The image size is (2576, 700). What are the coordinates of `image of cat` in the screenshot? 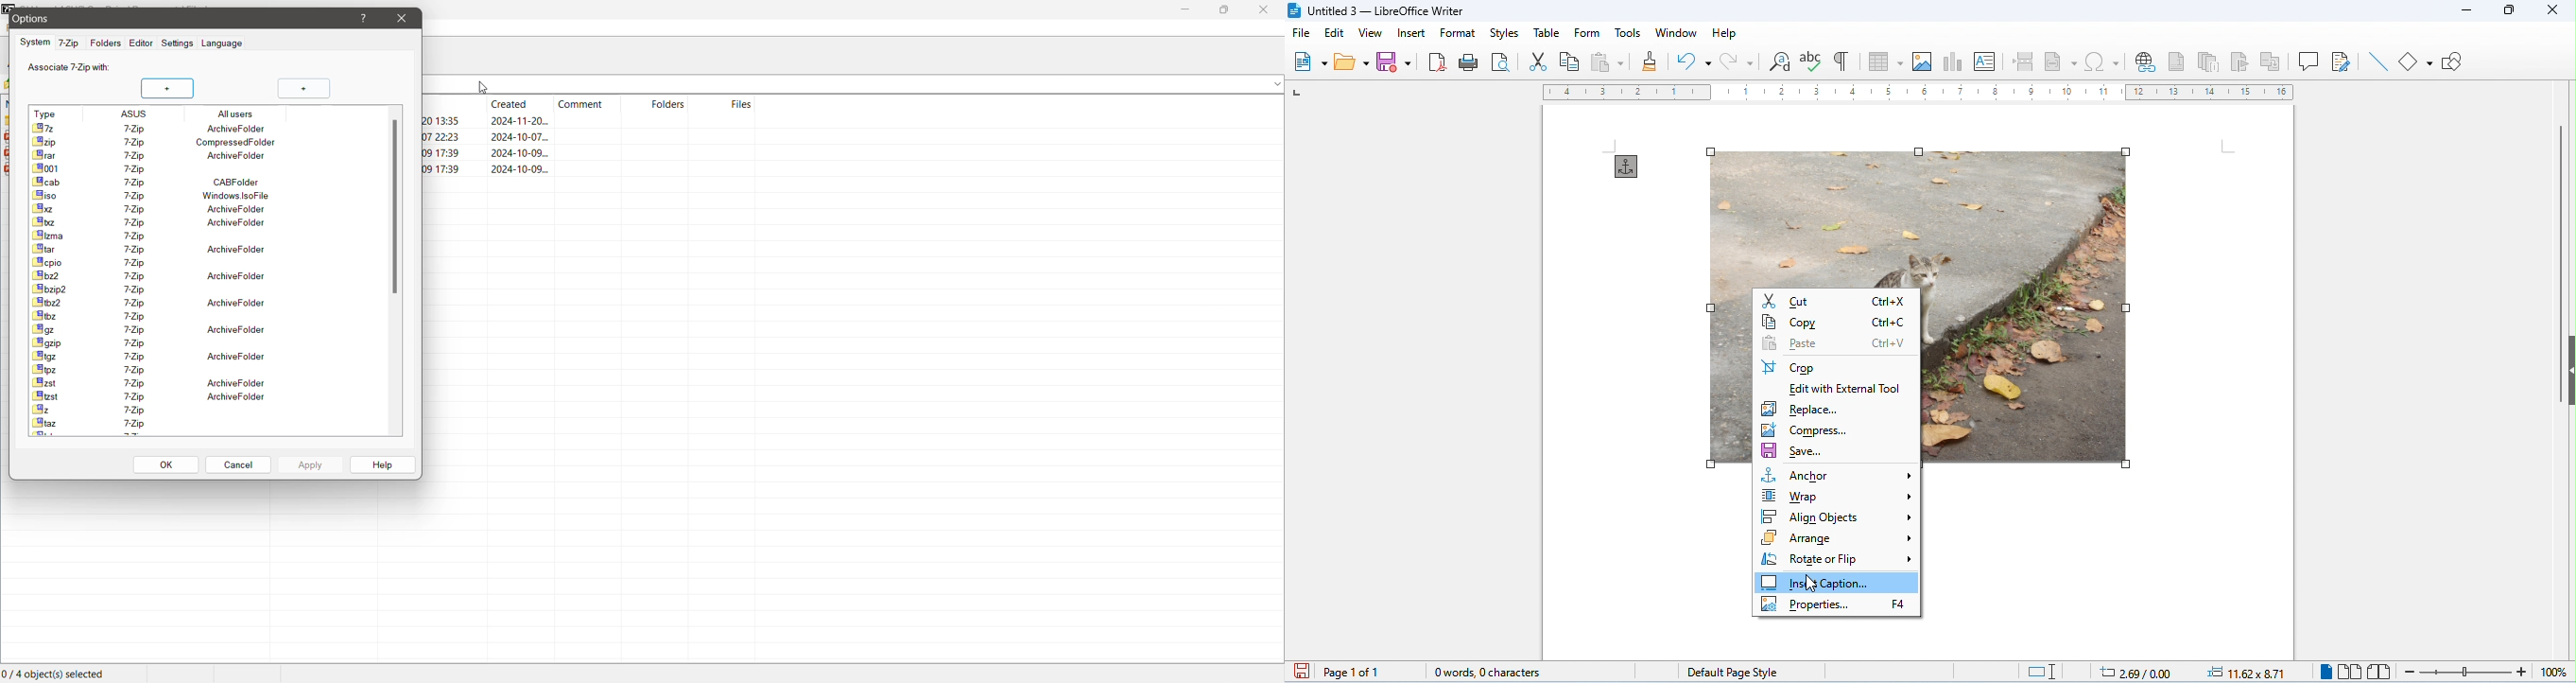 It's located at (1914, 213).